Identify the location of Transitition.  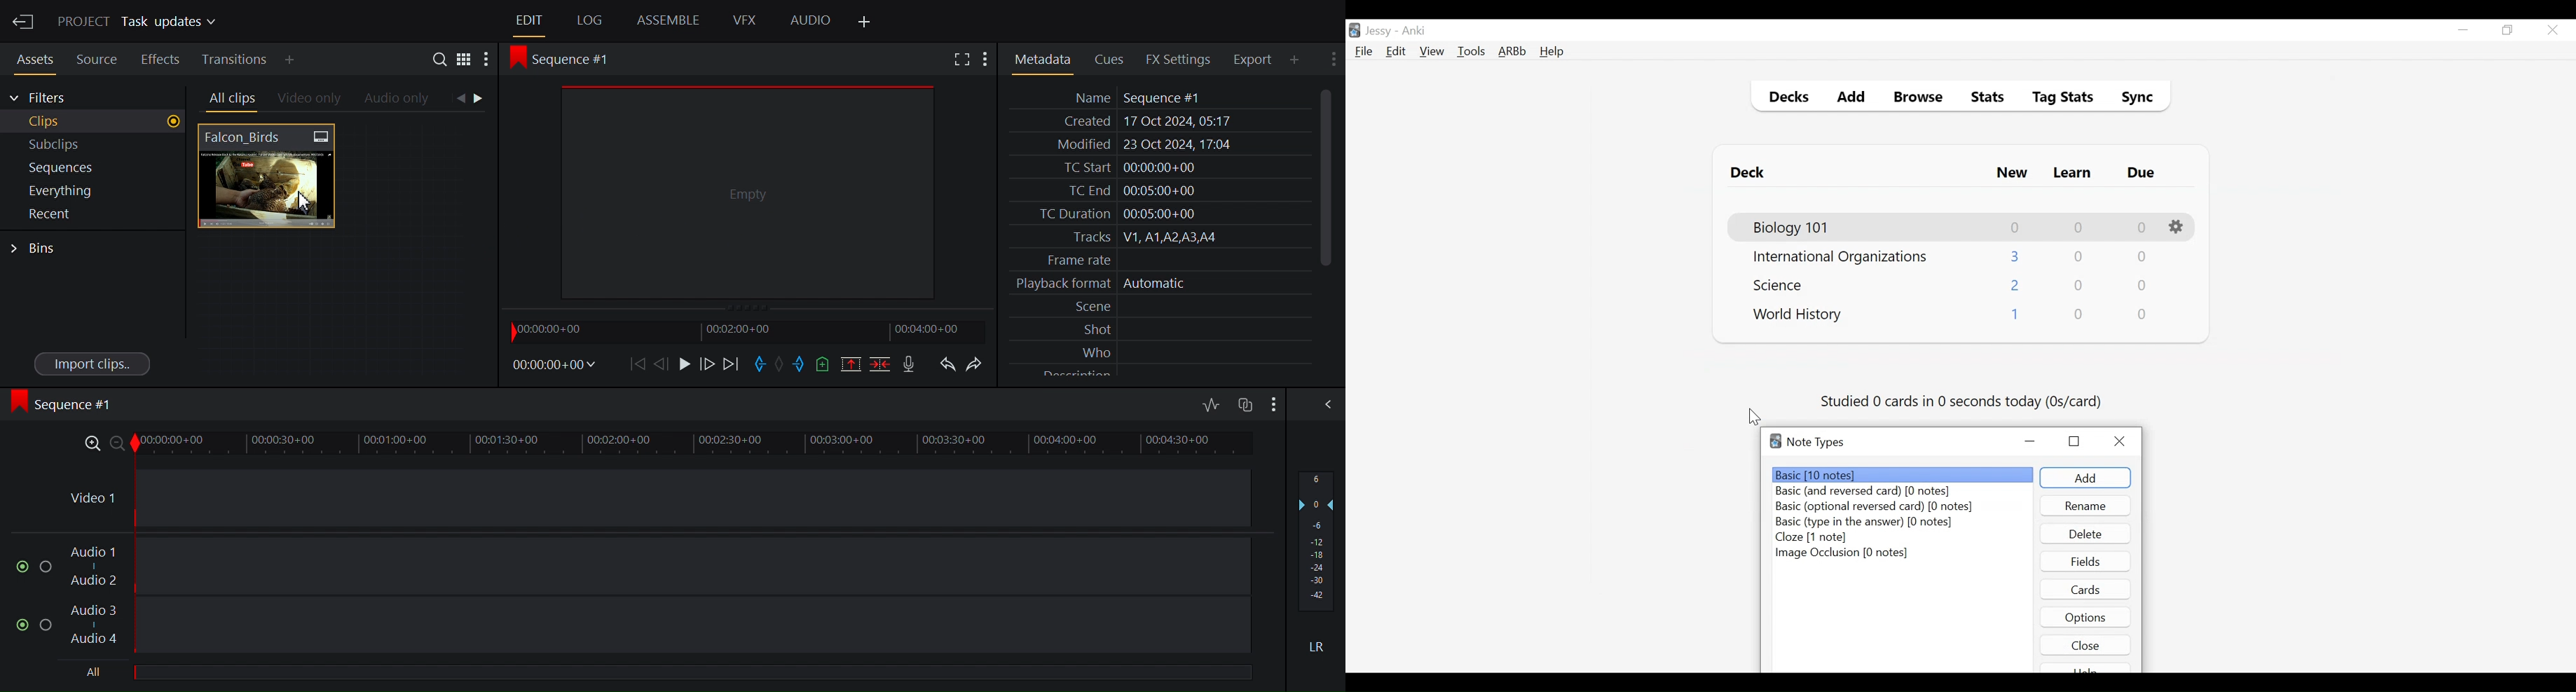
(236, 60).